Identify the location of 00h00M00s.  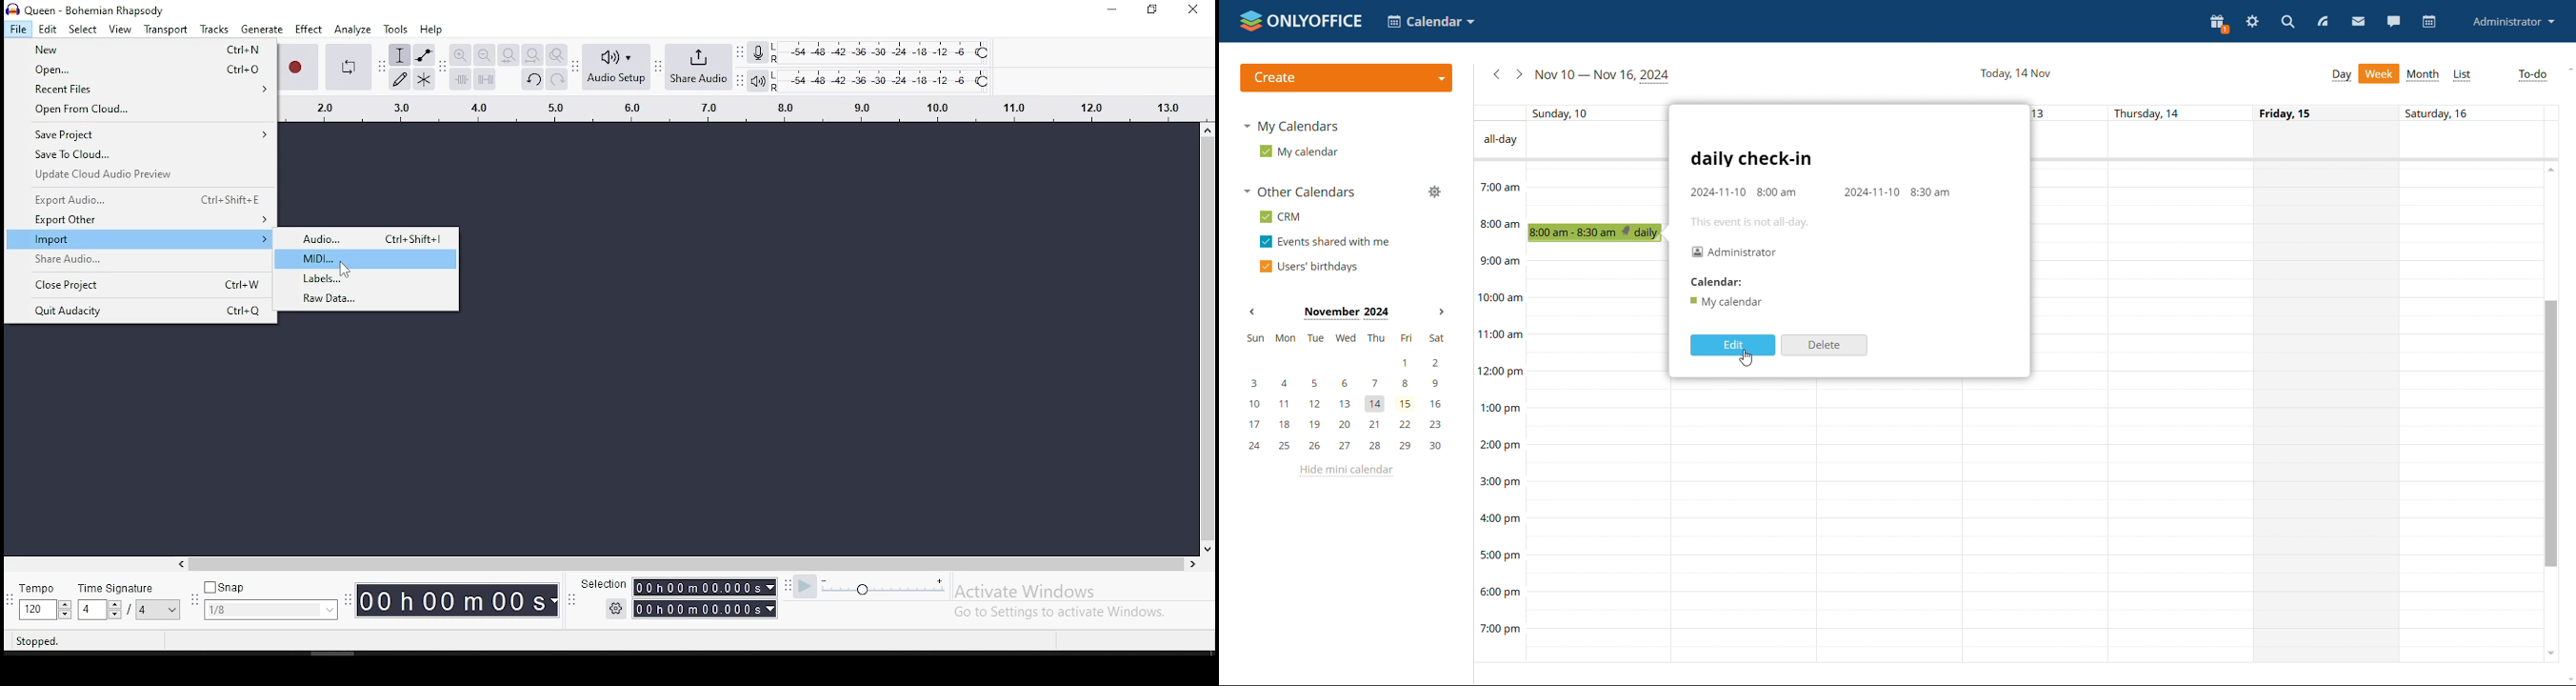
(457, 600).